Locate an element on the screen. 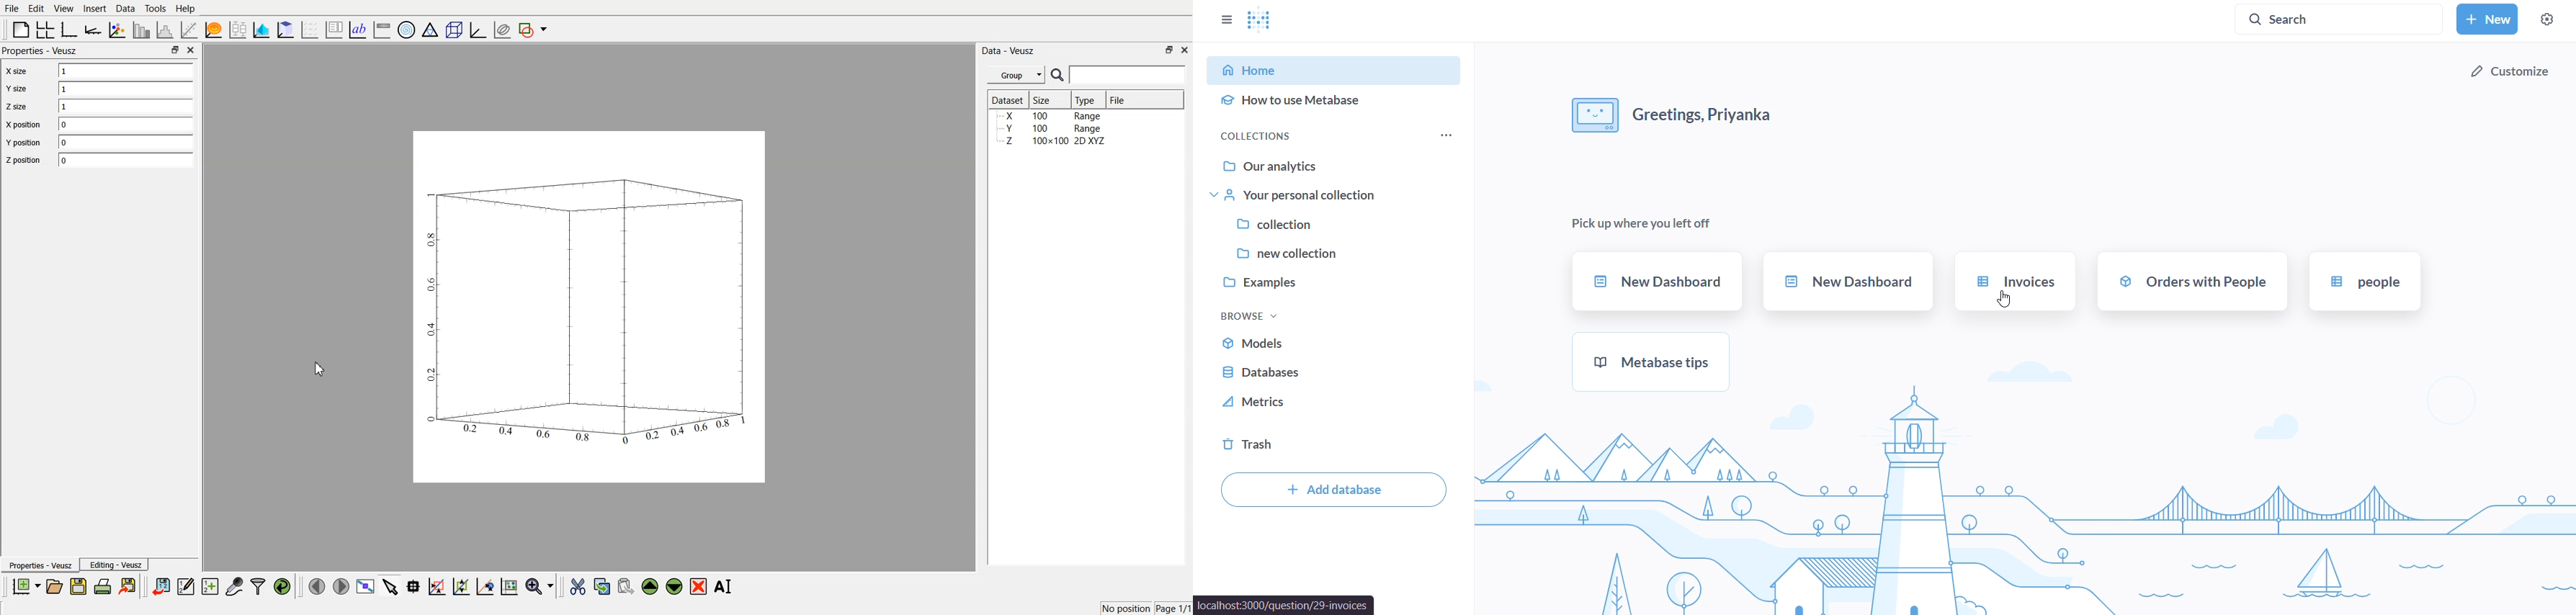 This screenshot has height=616, width=2576. View plot full screen is located at coordinates (366, 586).